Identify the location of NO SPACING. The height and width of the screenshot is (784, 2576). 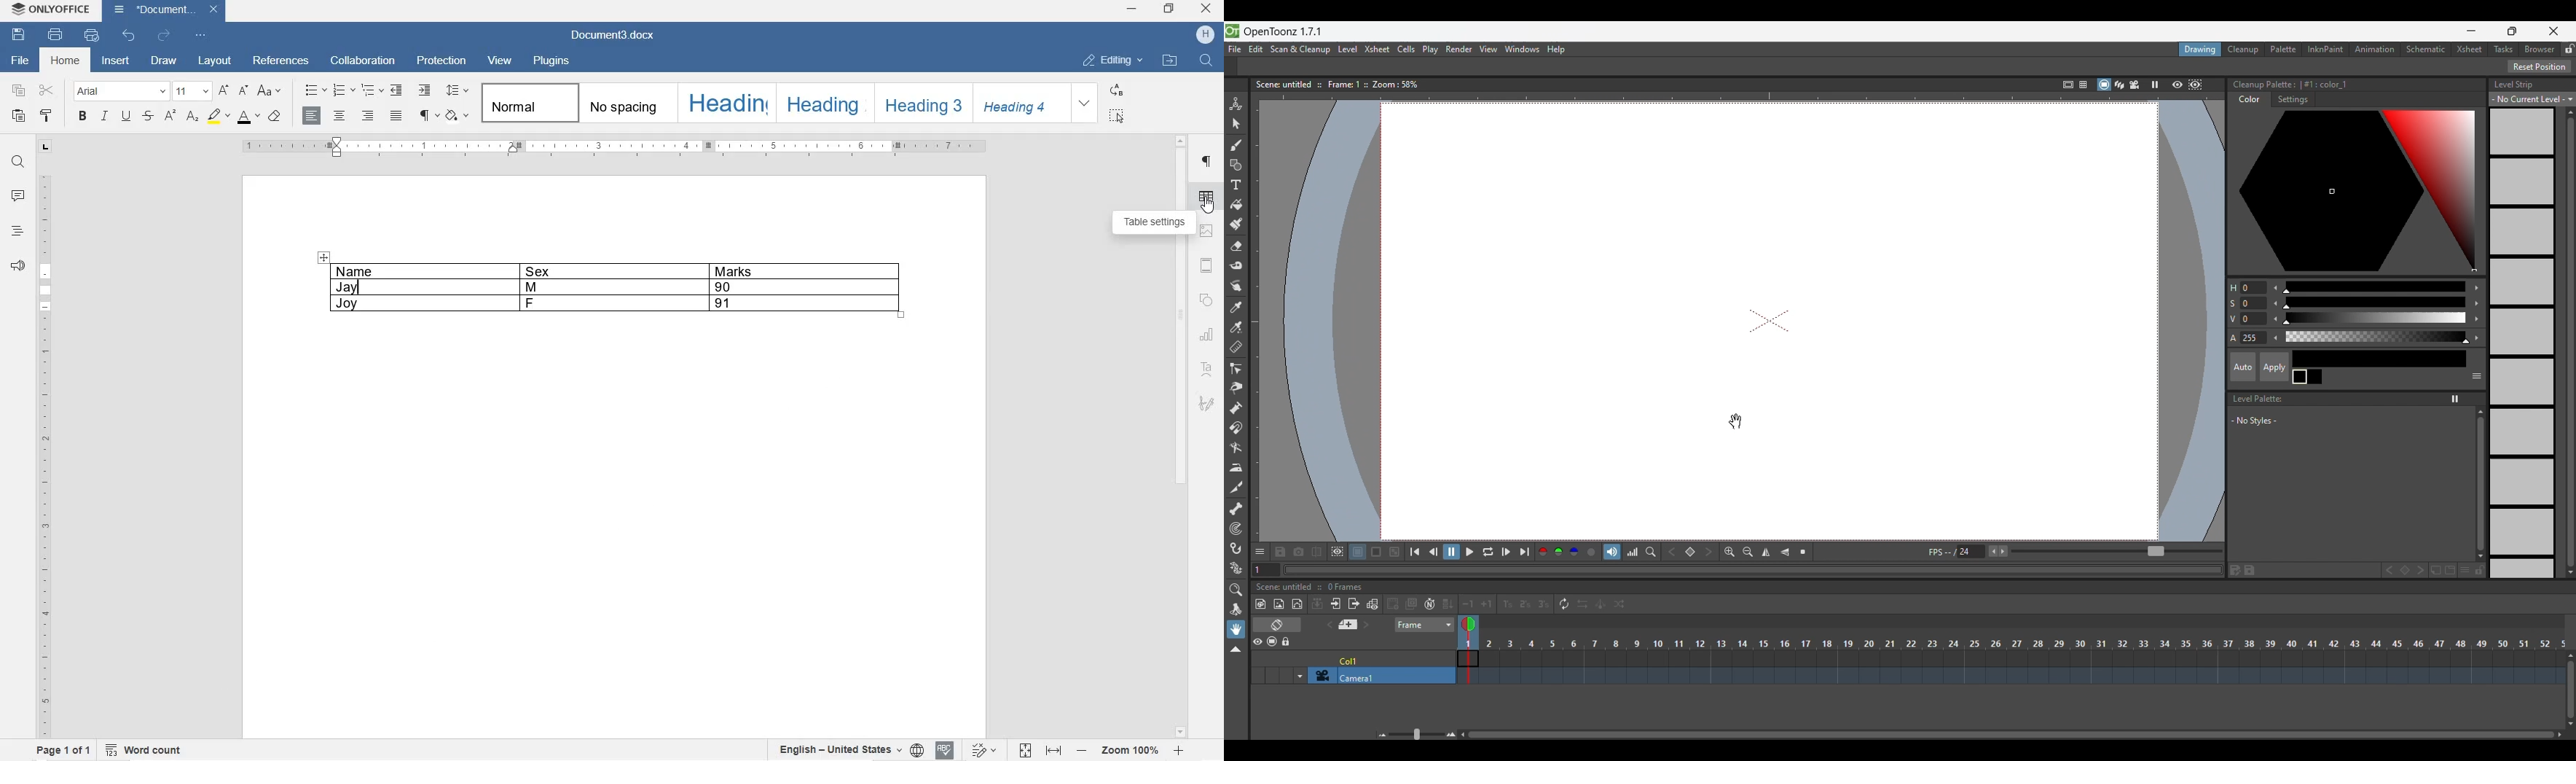
(625, 103).